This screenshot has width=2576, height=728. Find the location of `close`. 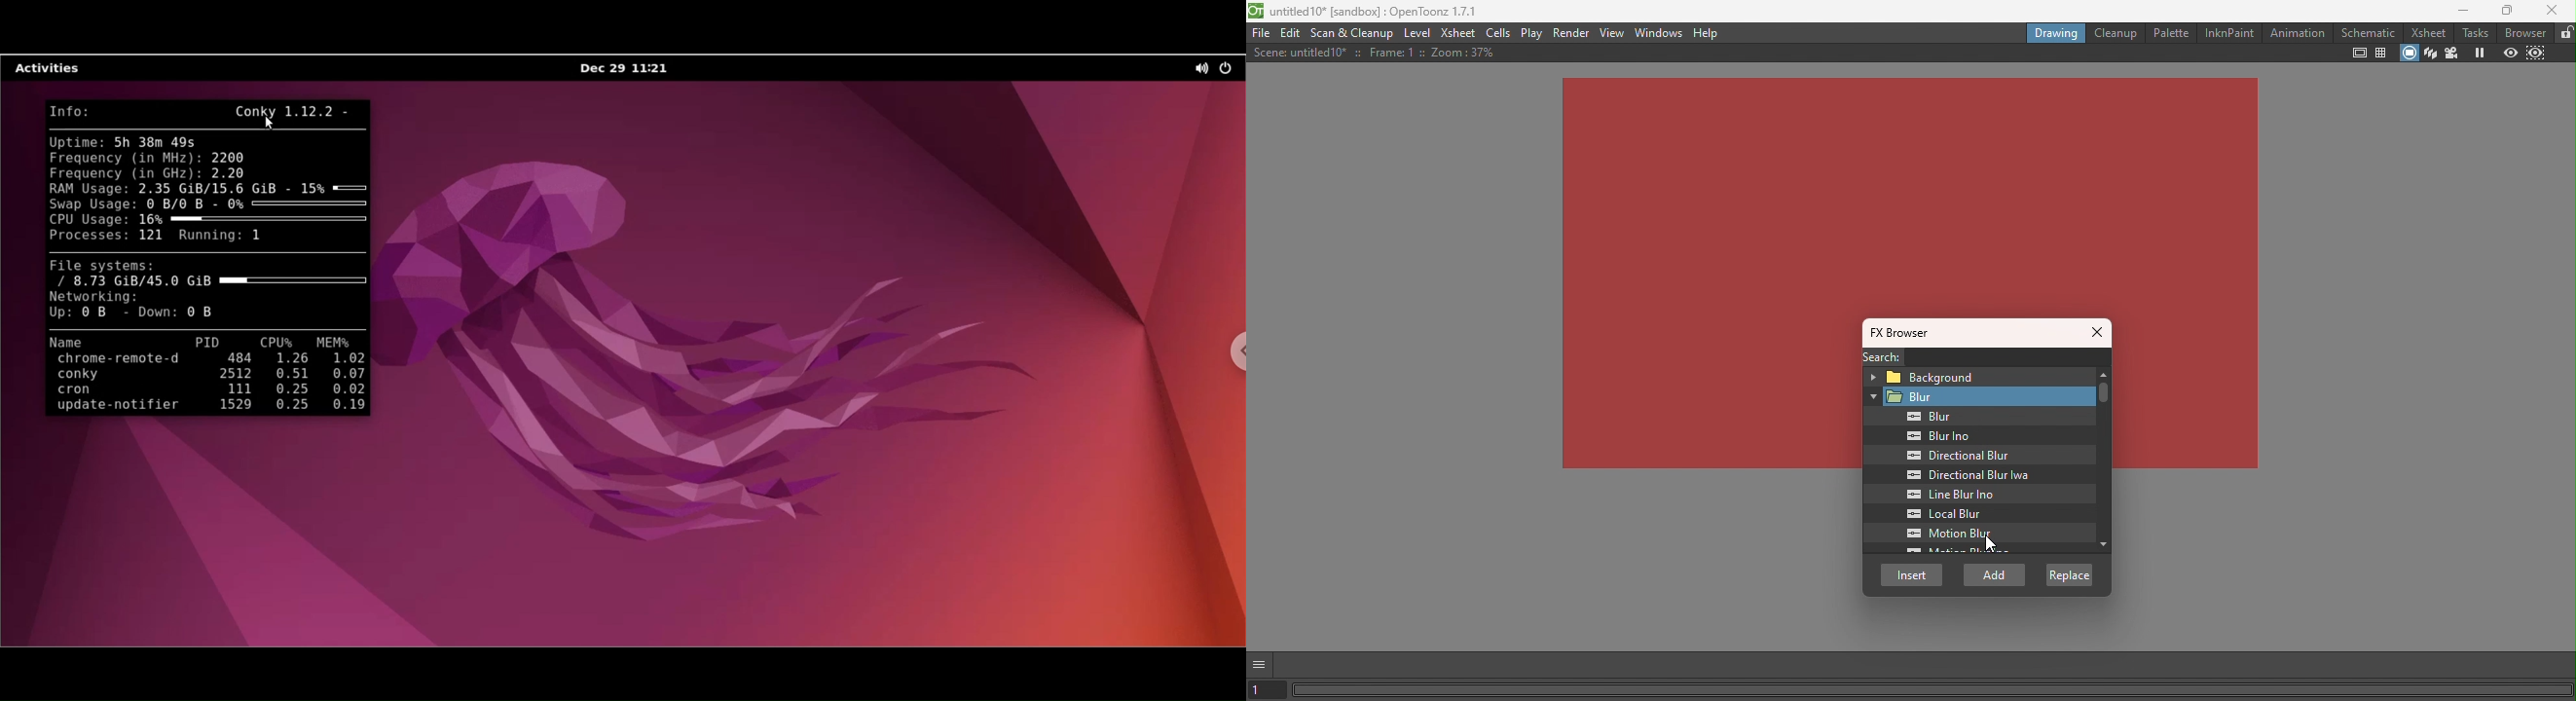

close is located at coordinates (2553, 9).